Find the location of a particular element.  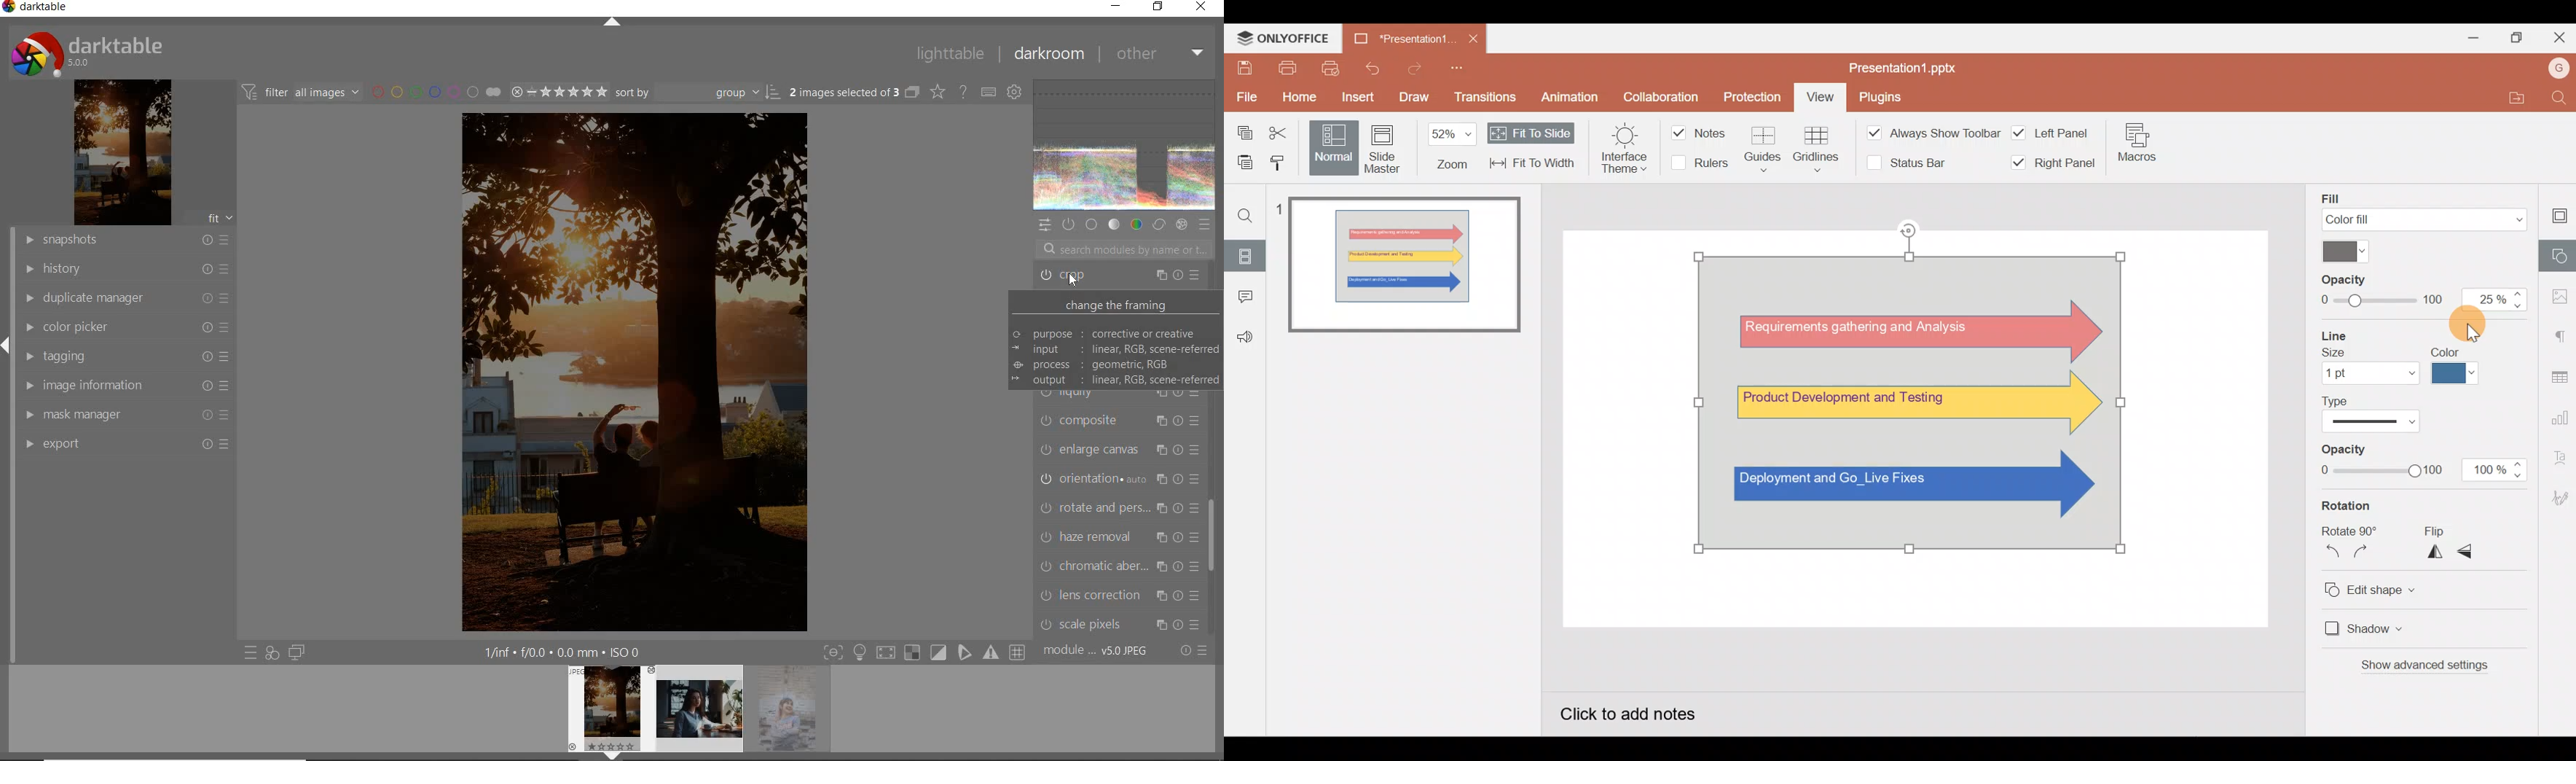

Edit shape is located at coordinates (2387, 588).